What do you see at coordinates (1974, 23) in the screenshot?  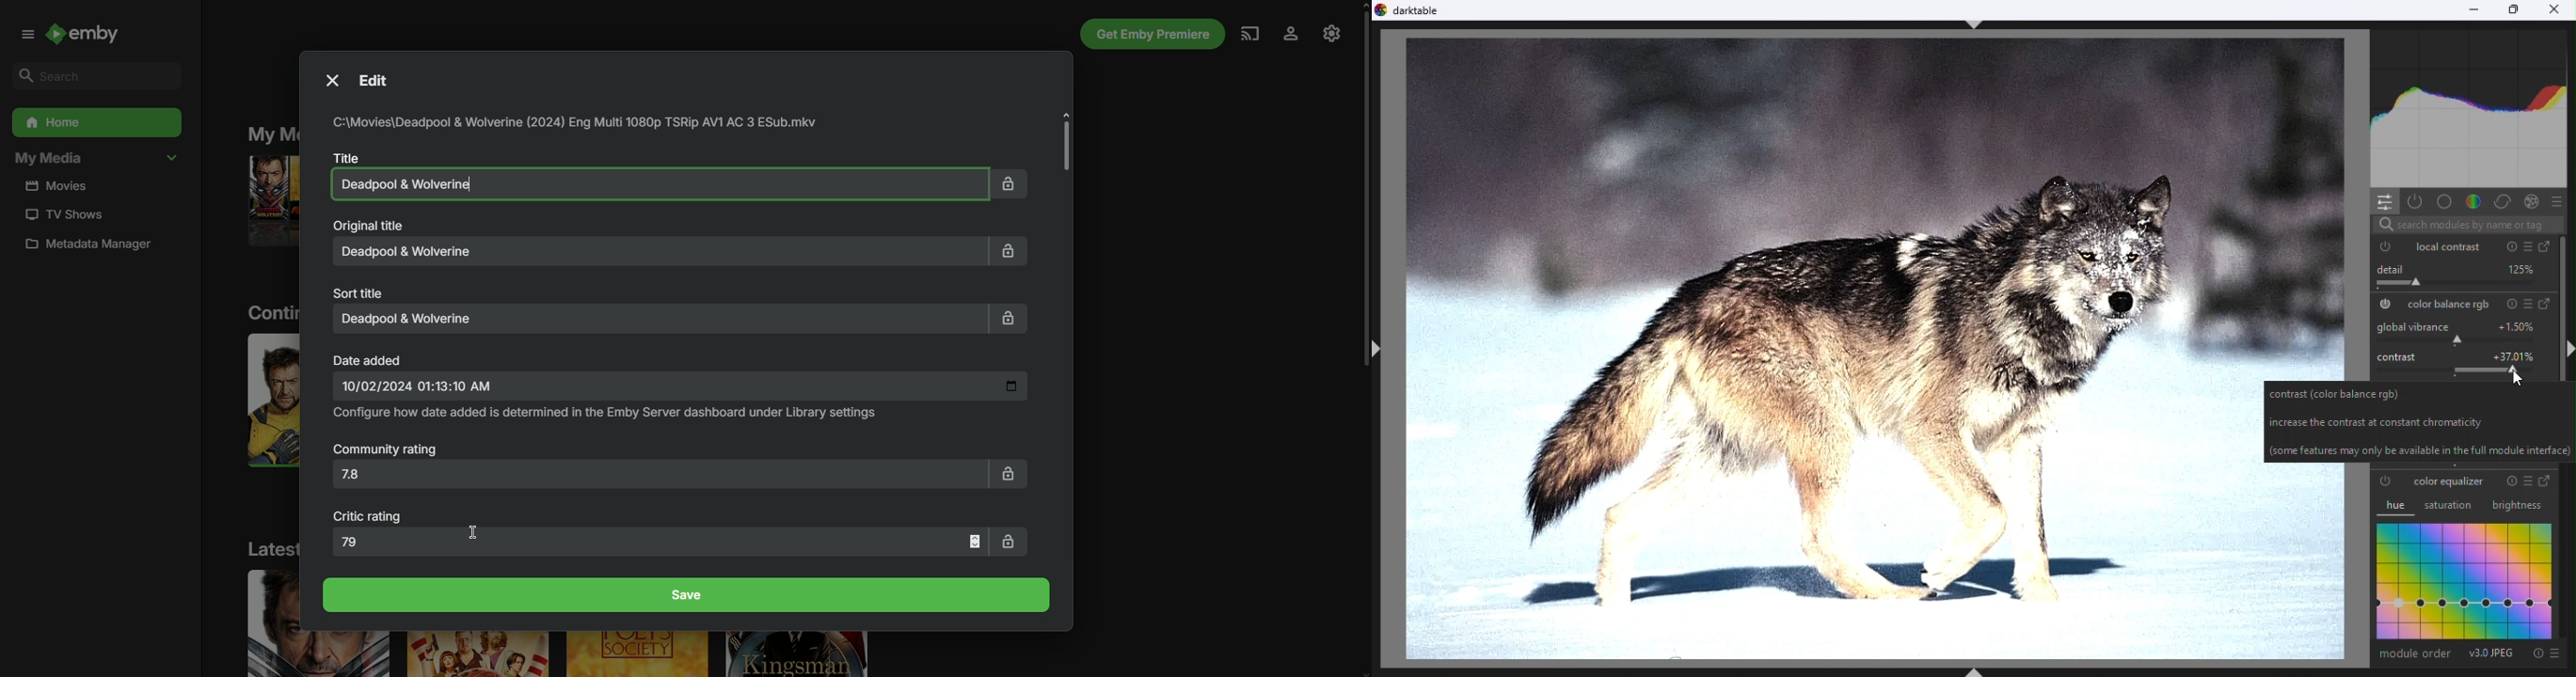 I see `shift+cltr+t` at bounding box center [1974, 23].